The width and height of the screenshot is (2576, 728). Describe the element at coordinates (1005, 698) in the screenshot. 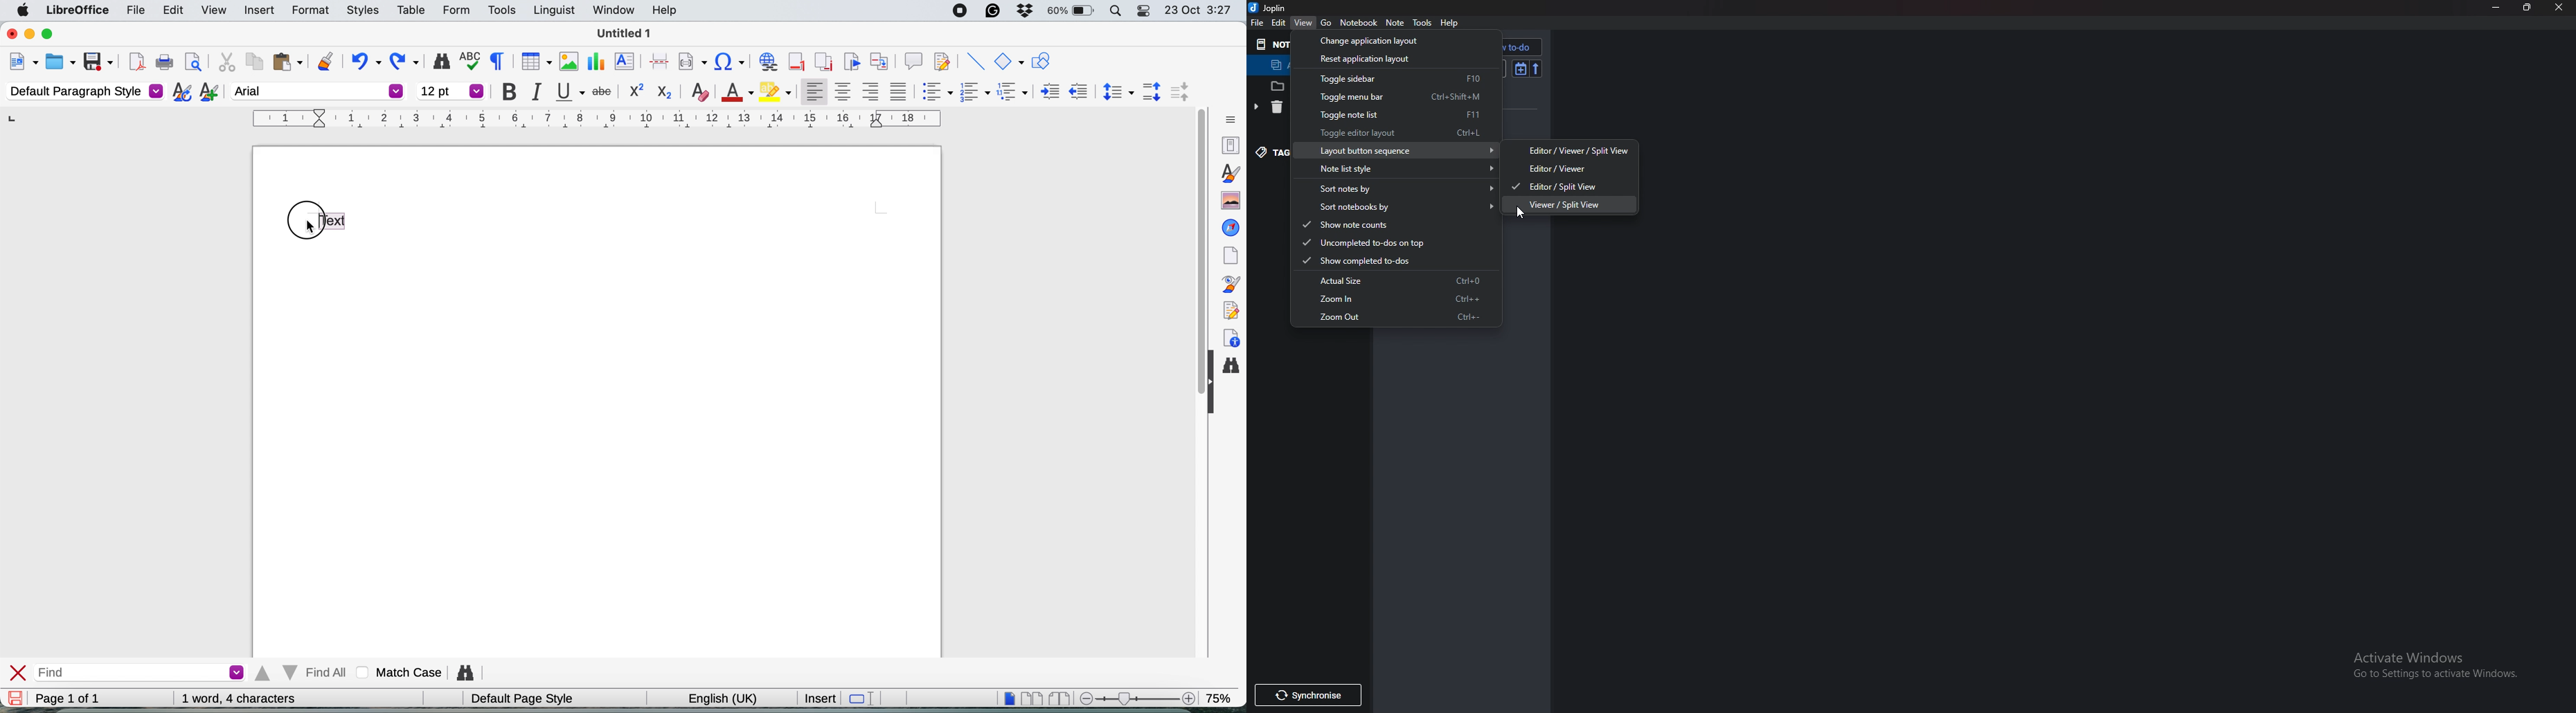

I see `single page view` at that location.